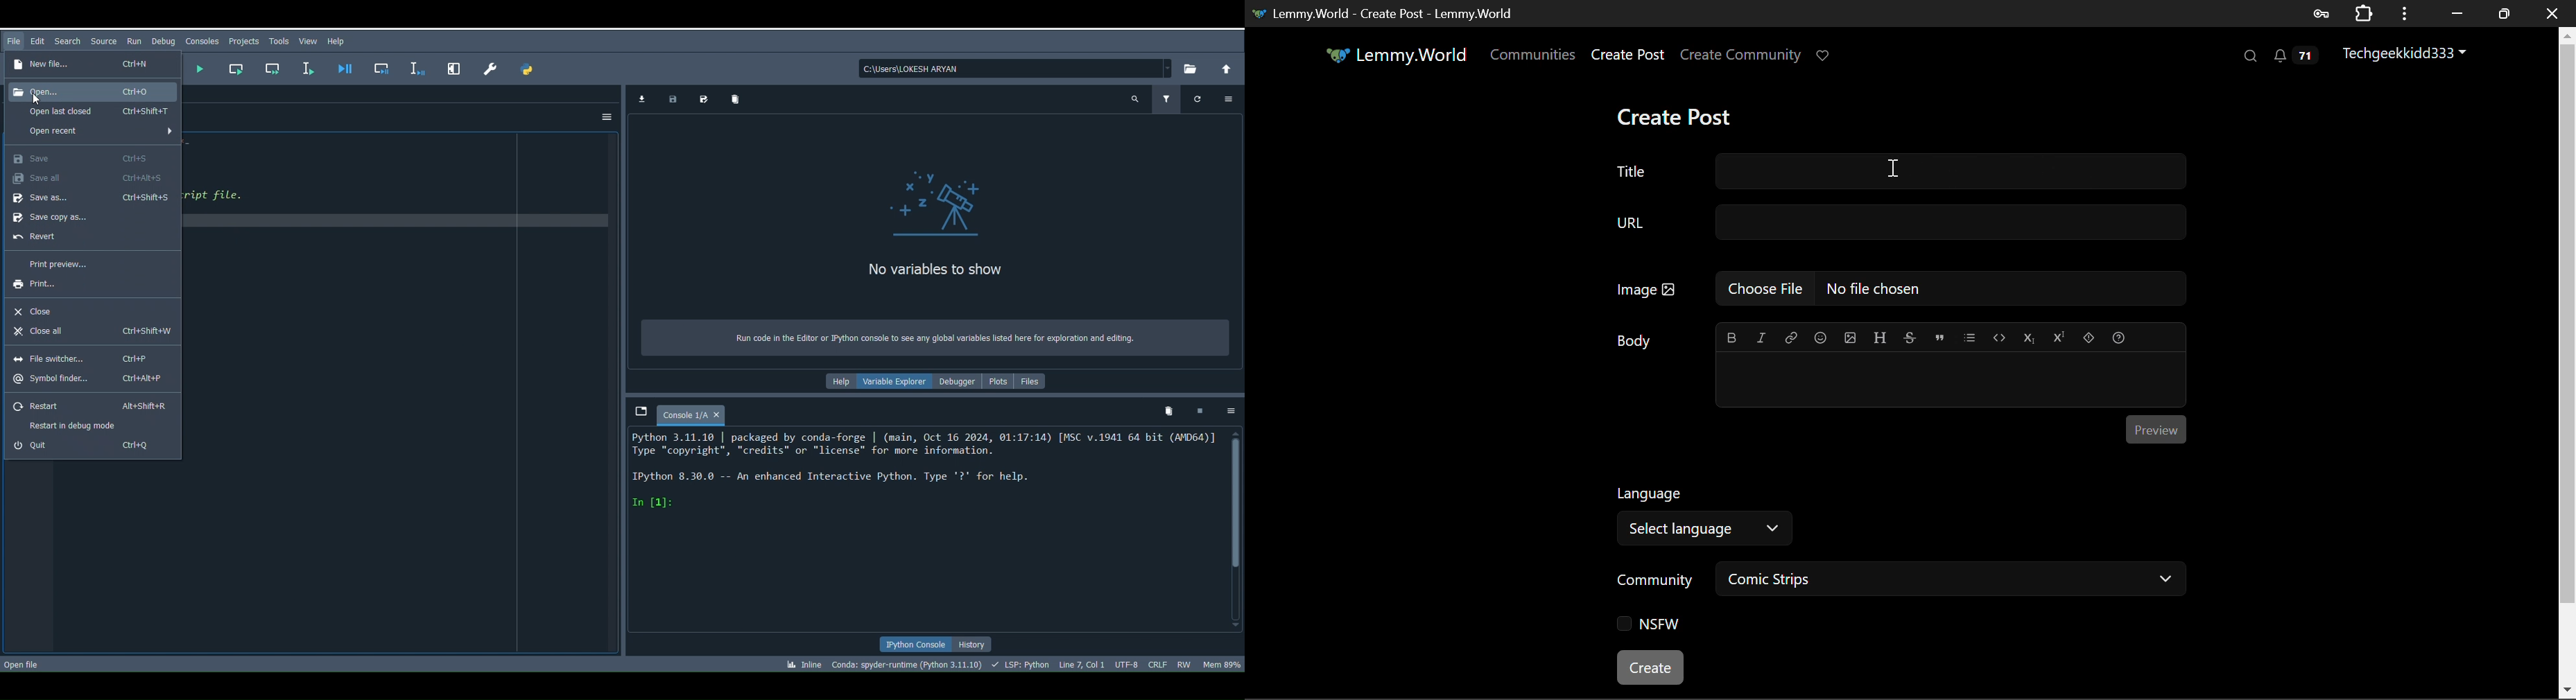  I want to click on close, so click(718, 416).